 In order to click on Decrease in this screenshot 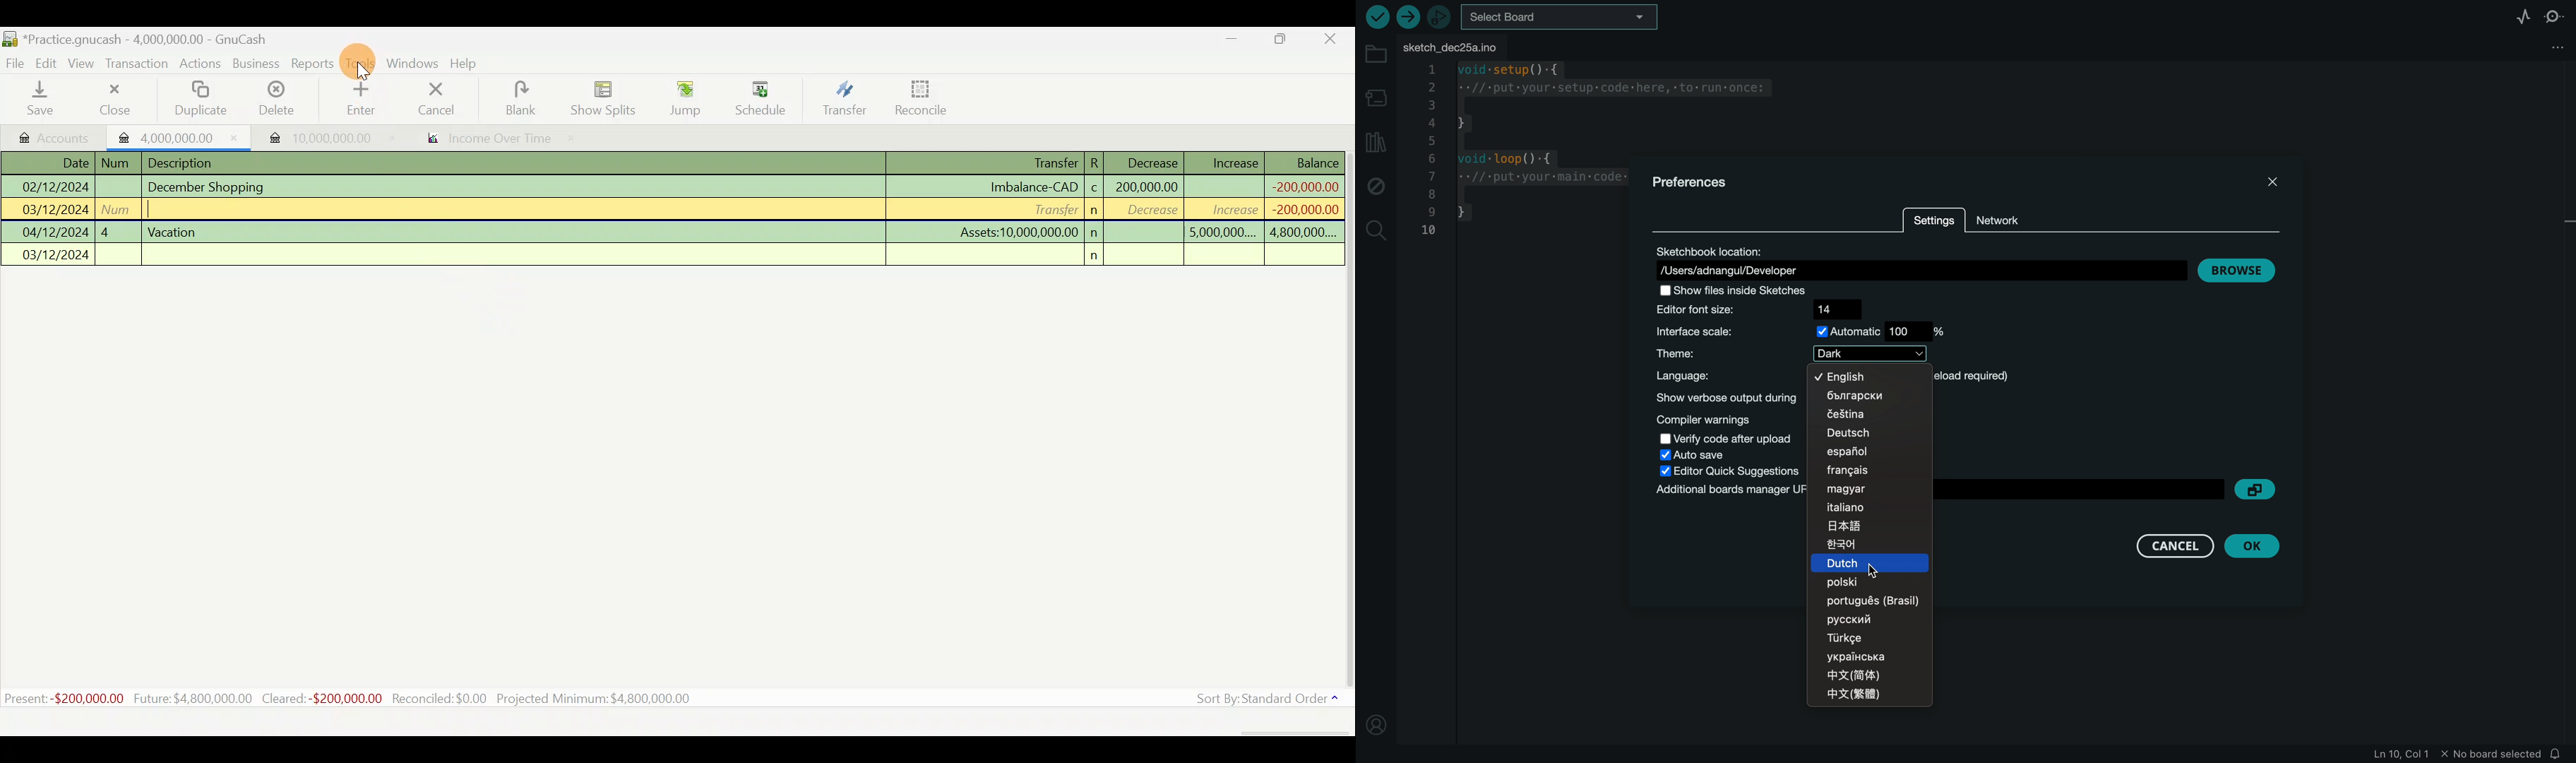, I will do `click(1152, 162)`.